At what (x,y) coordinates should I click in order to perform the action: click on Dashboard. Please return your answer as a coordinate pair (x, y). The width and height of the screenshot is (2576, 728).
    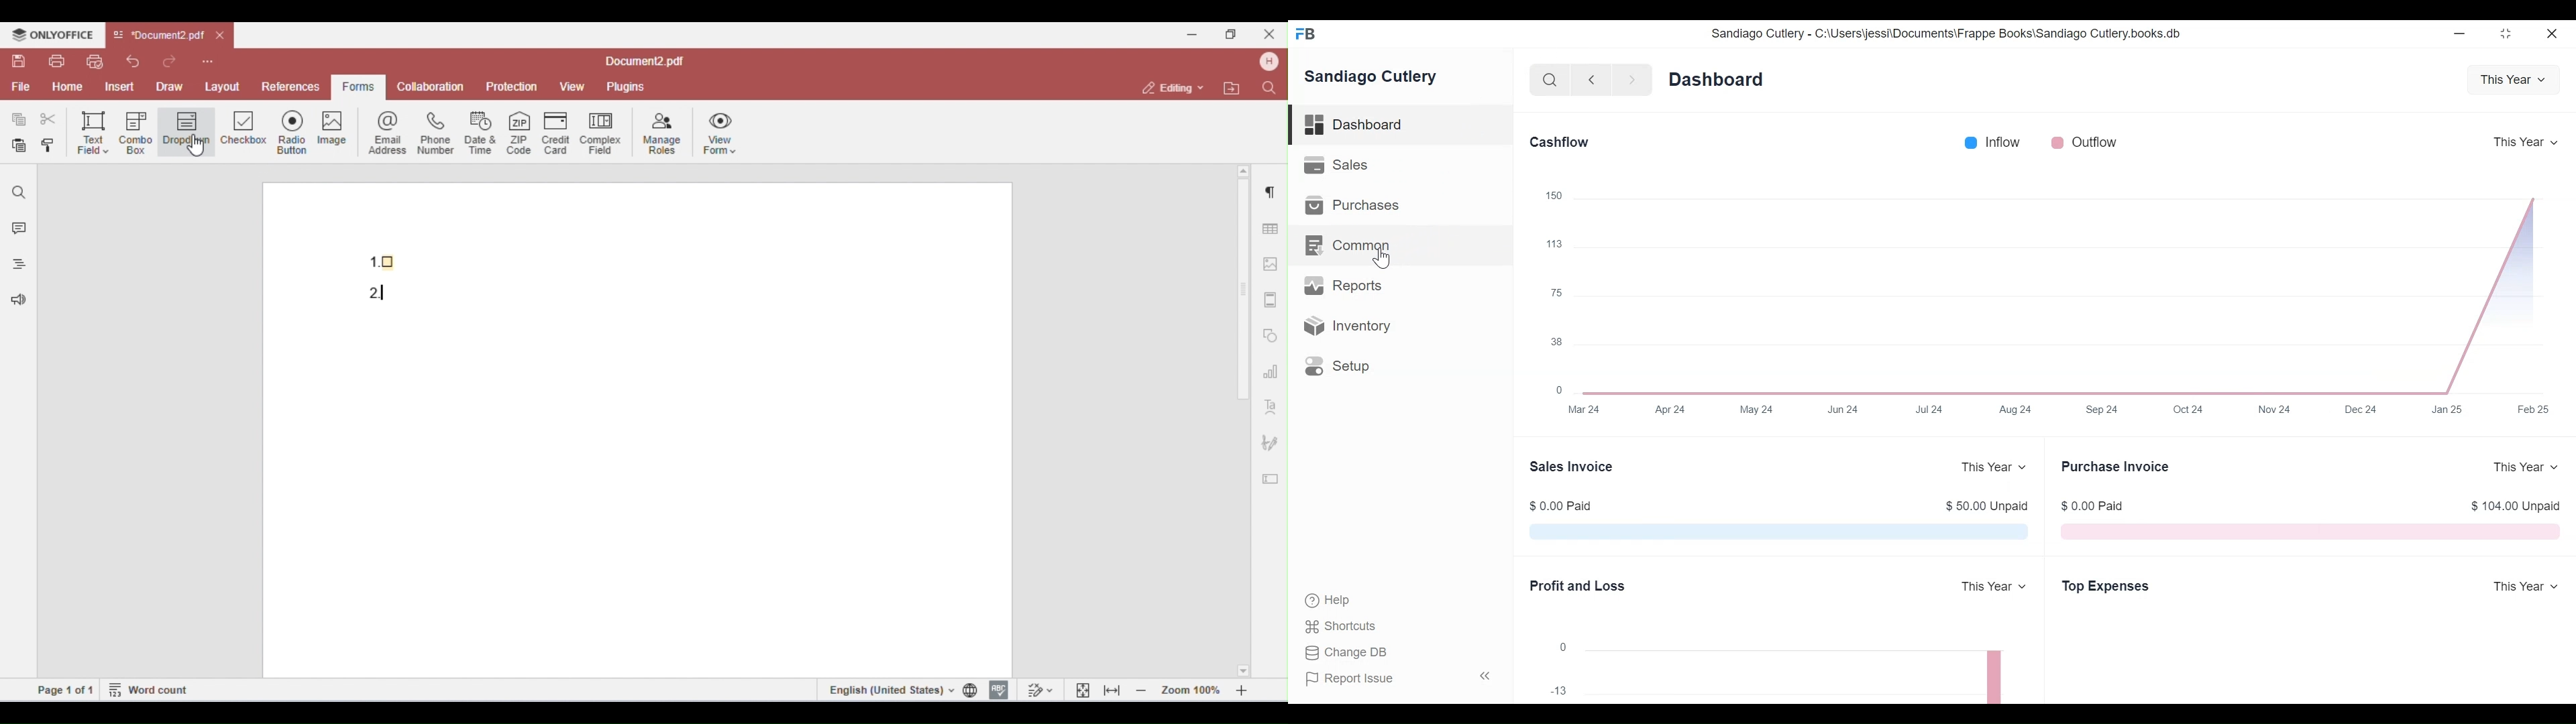
    Looking at the image, I should click on (1717, 78).